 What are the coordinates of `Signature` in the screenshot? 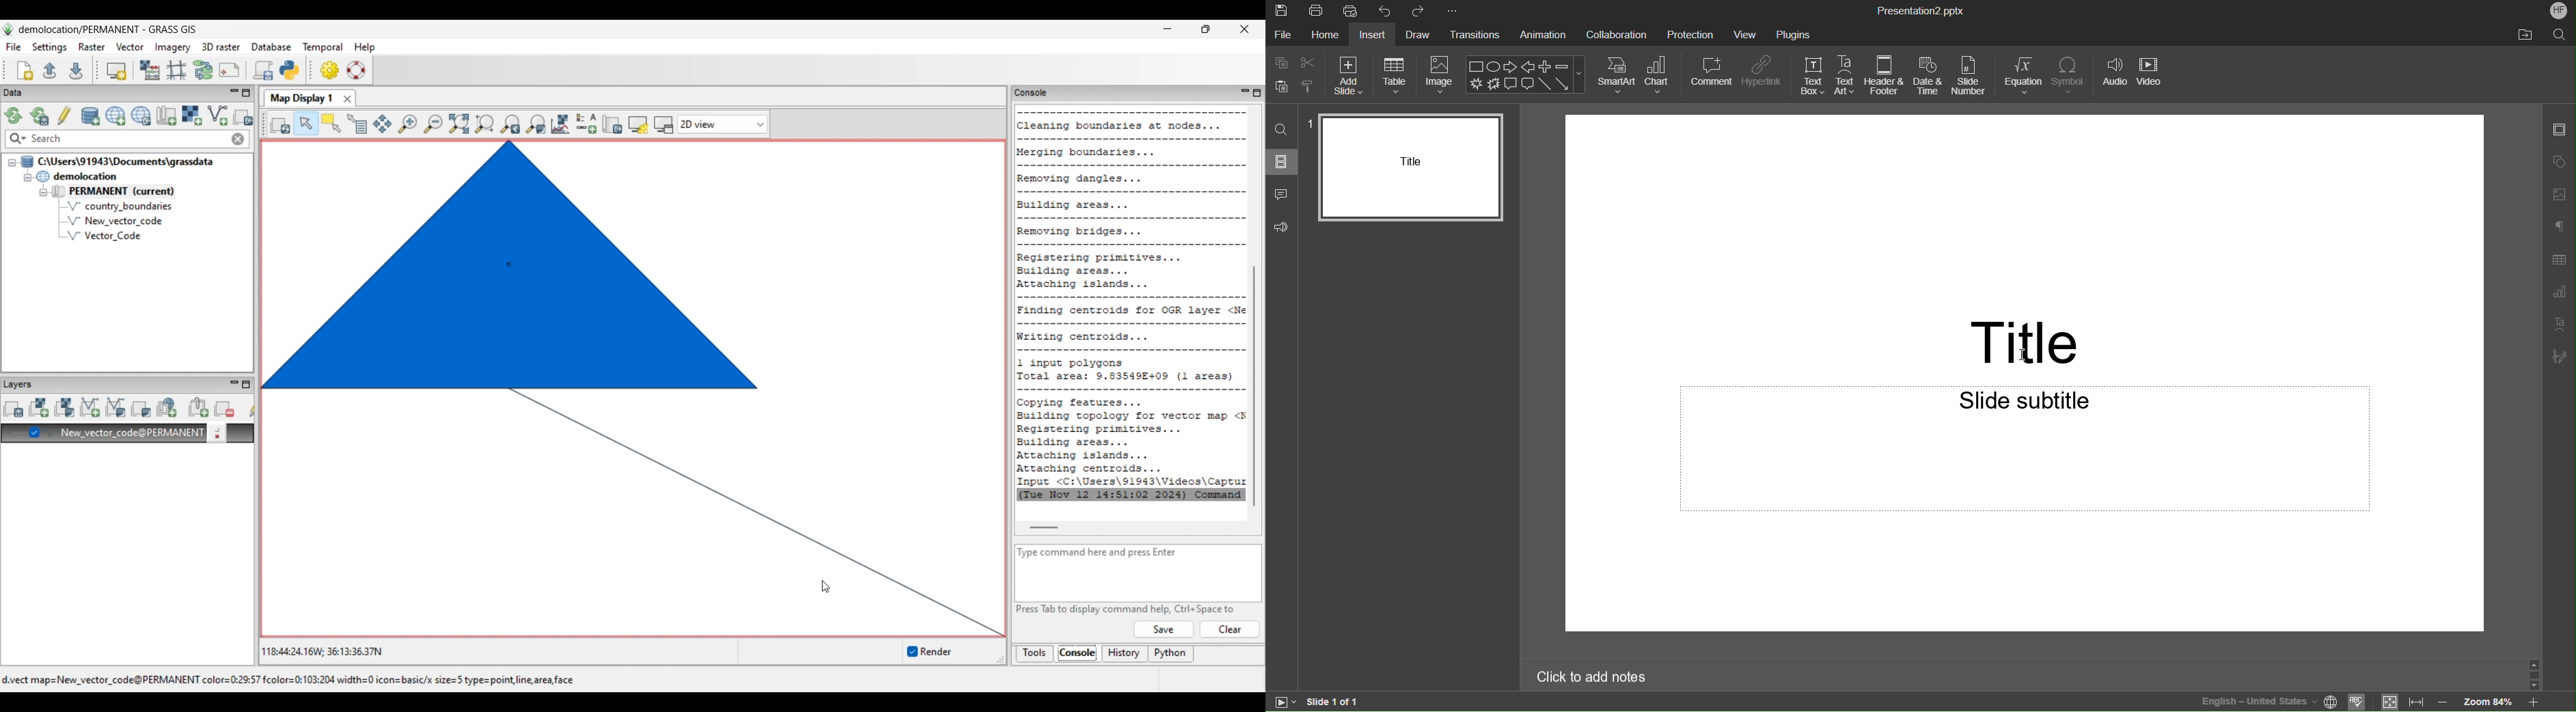 It's located at (2560, 355).